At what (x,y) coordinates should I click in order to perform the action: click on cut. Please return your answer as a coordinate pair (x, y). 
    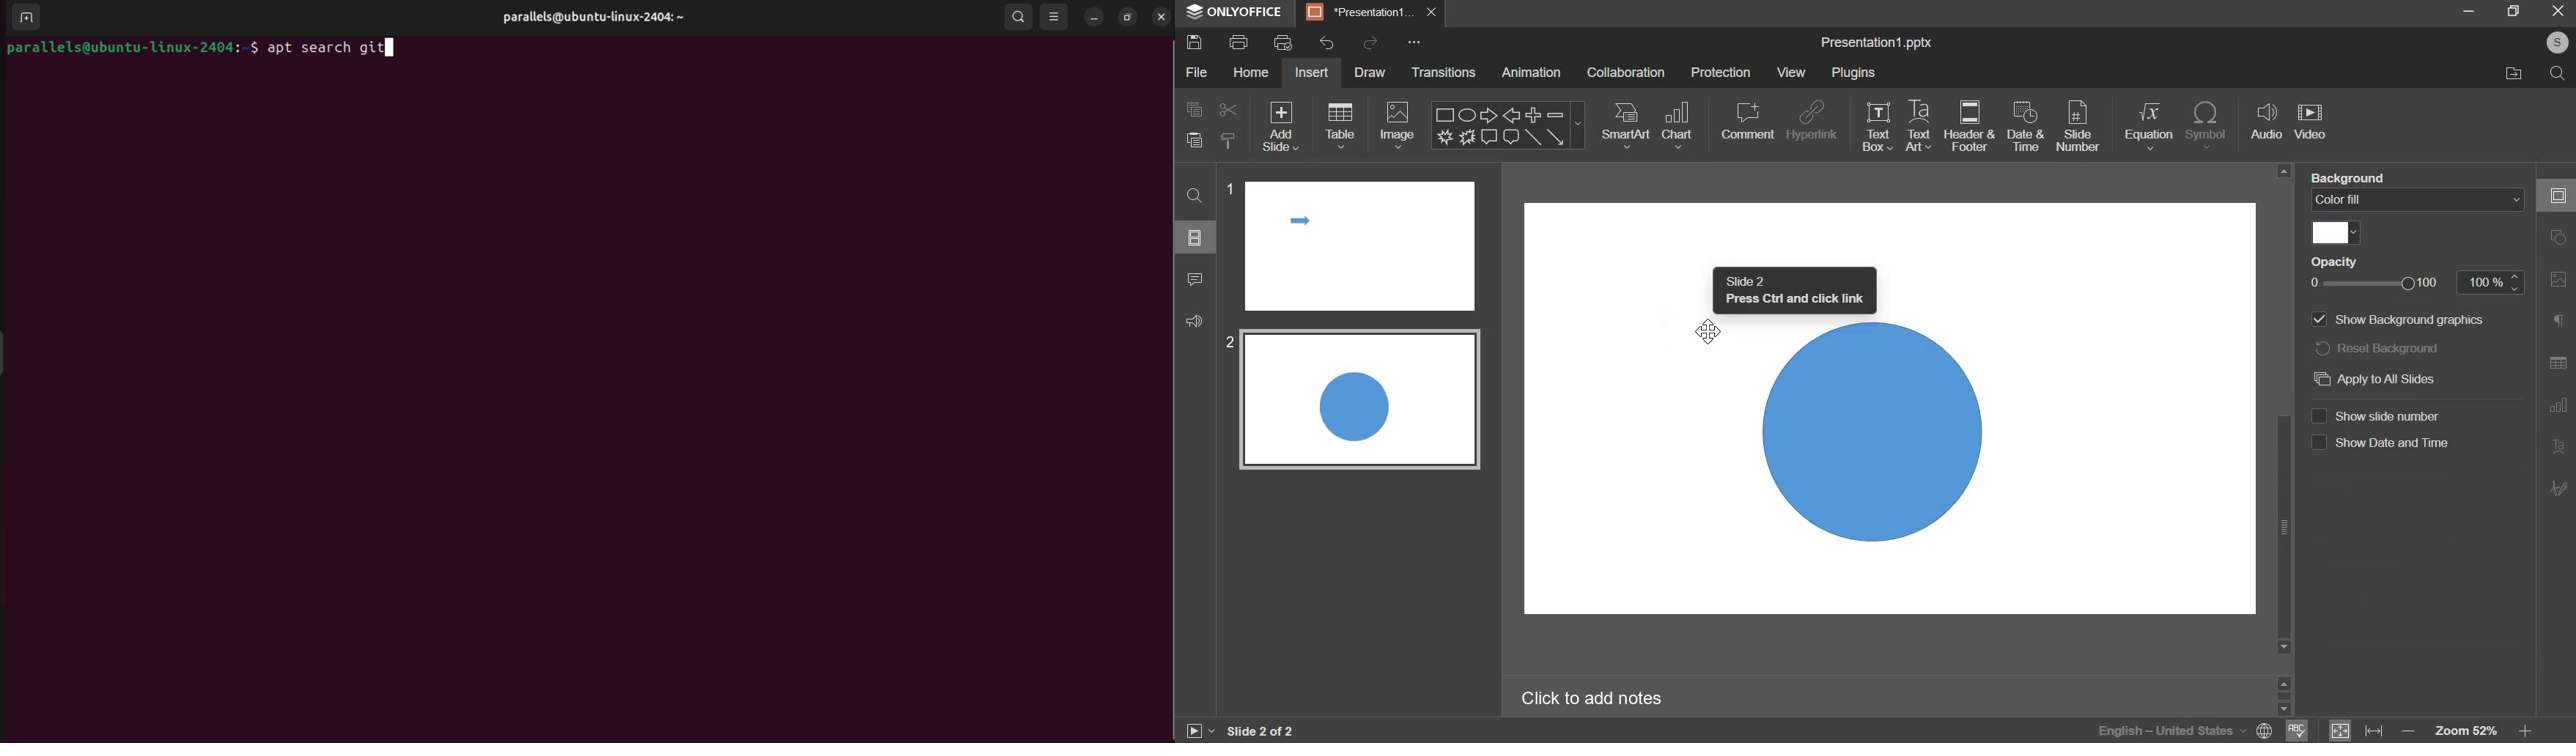
    Looking at the image, I should click on (1229, 109).